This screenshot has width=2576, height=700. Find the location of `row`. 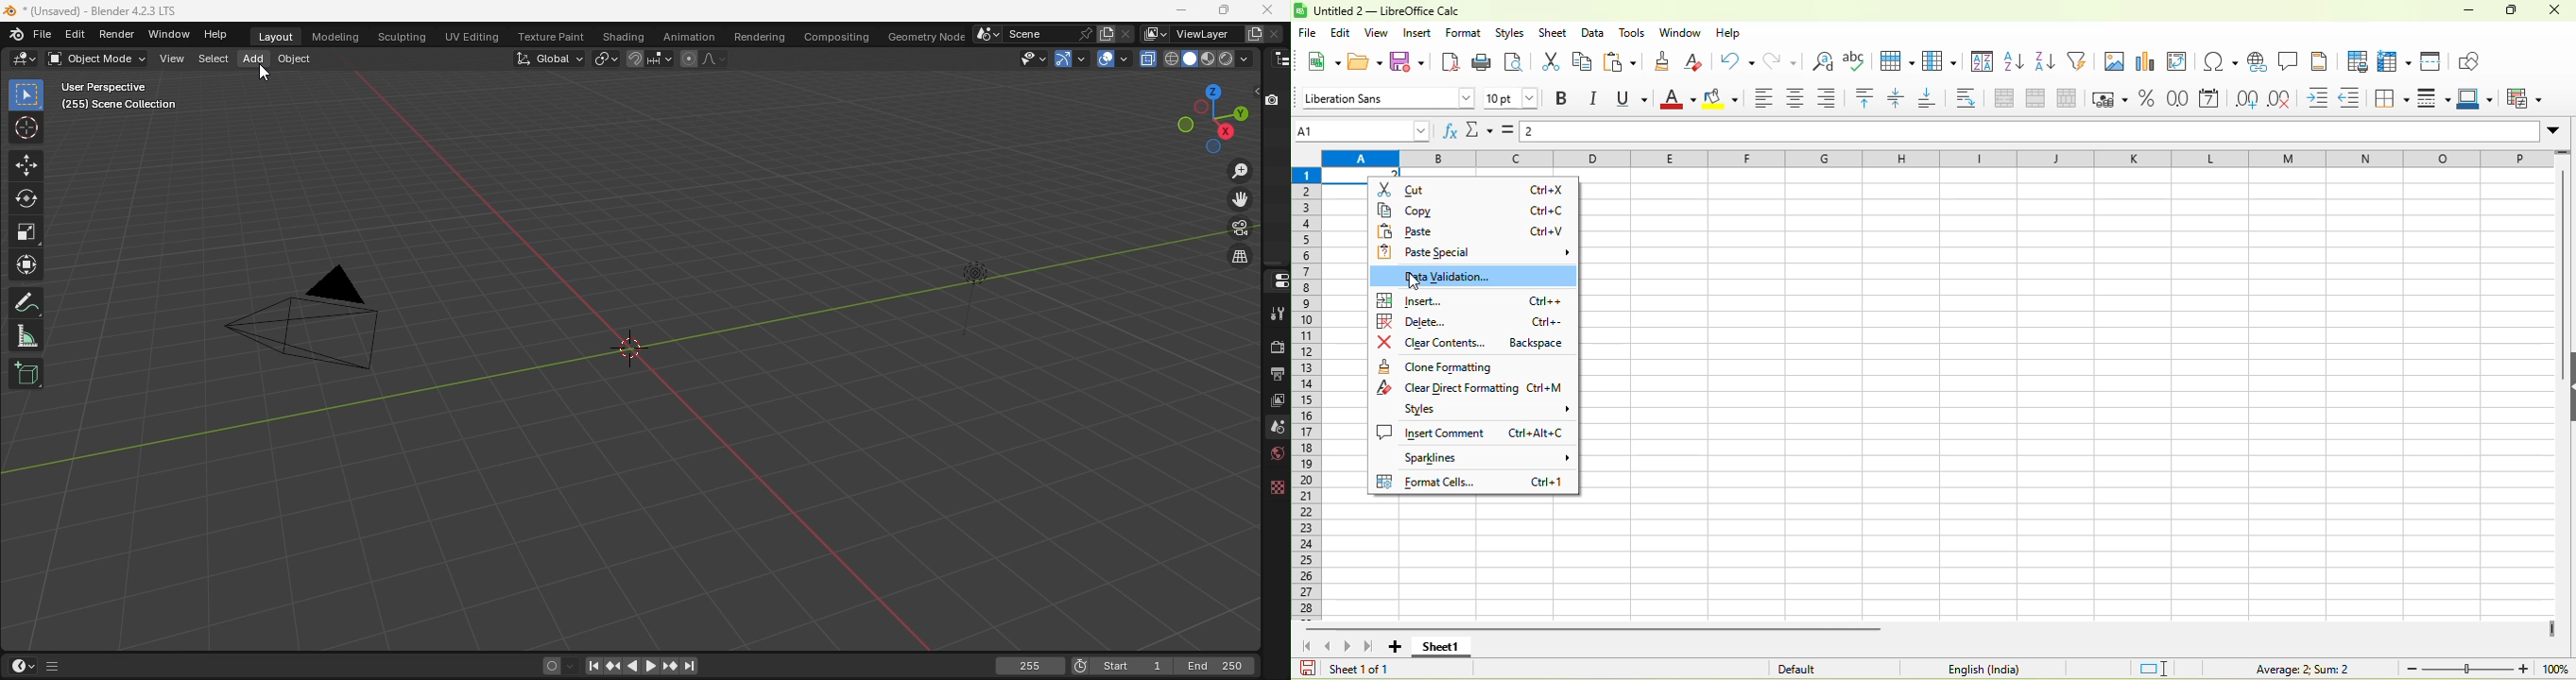

row is located at coordinates (1897, 61).